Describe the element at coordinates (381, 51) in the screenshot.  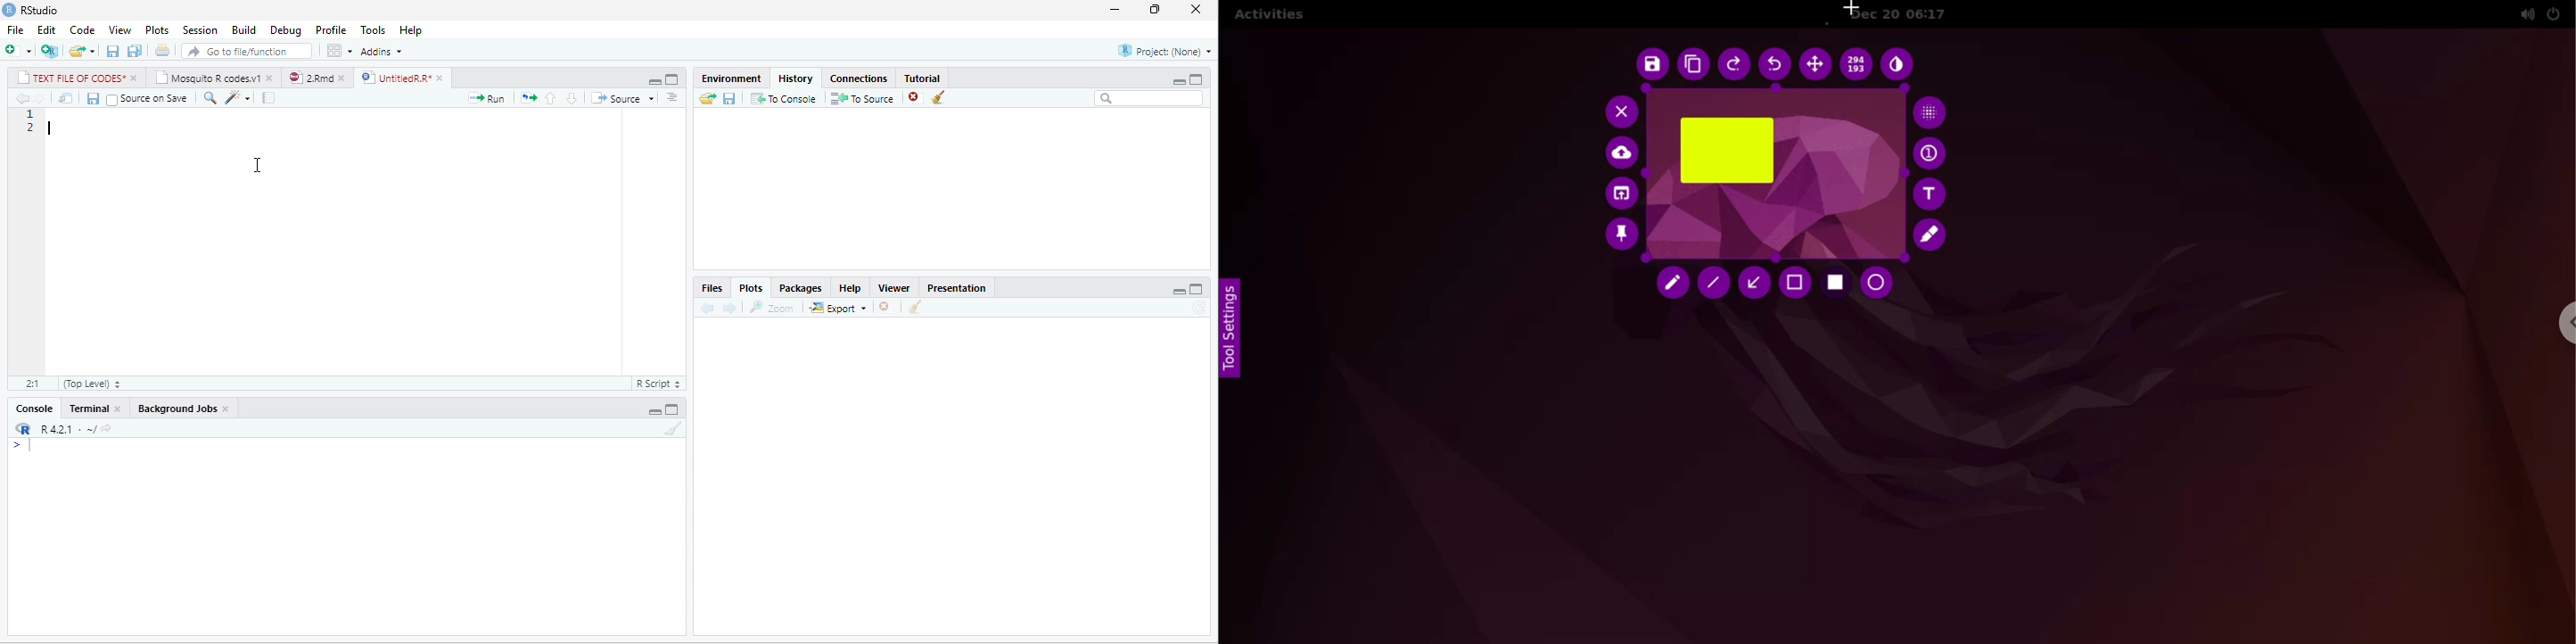
I see `Addins` at that location.